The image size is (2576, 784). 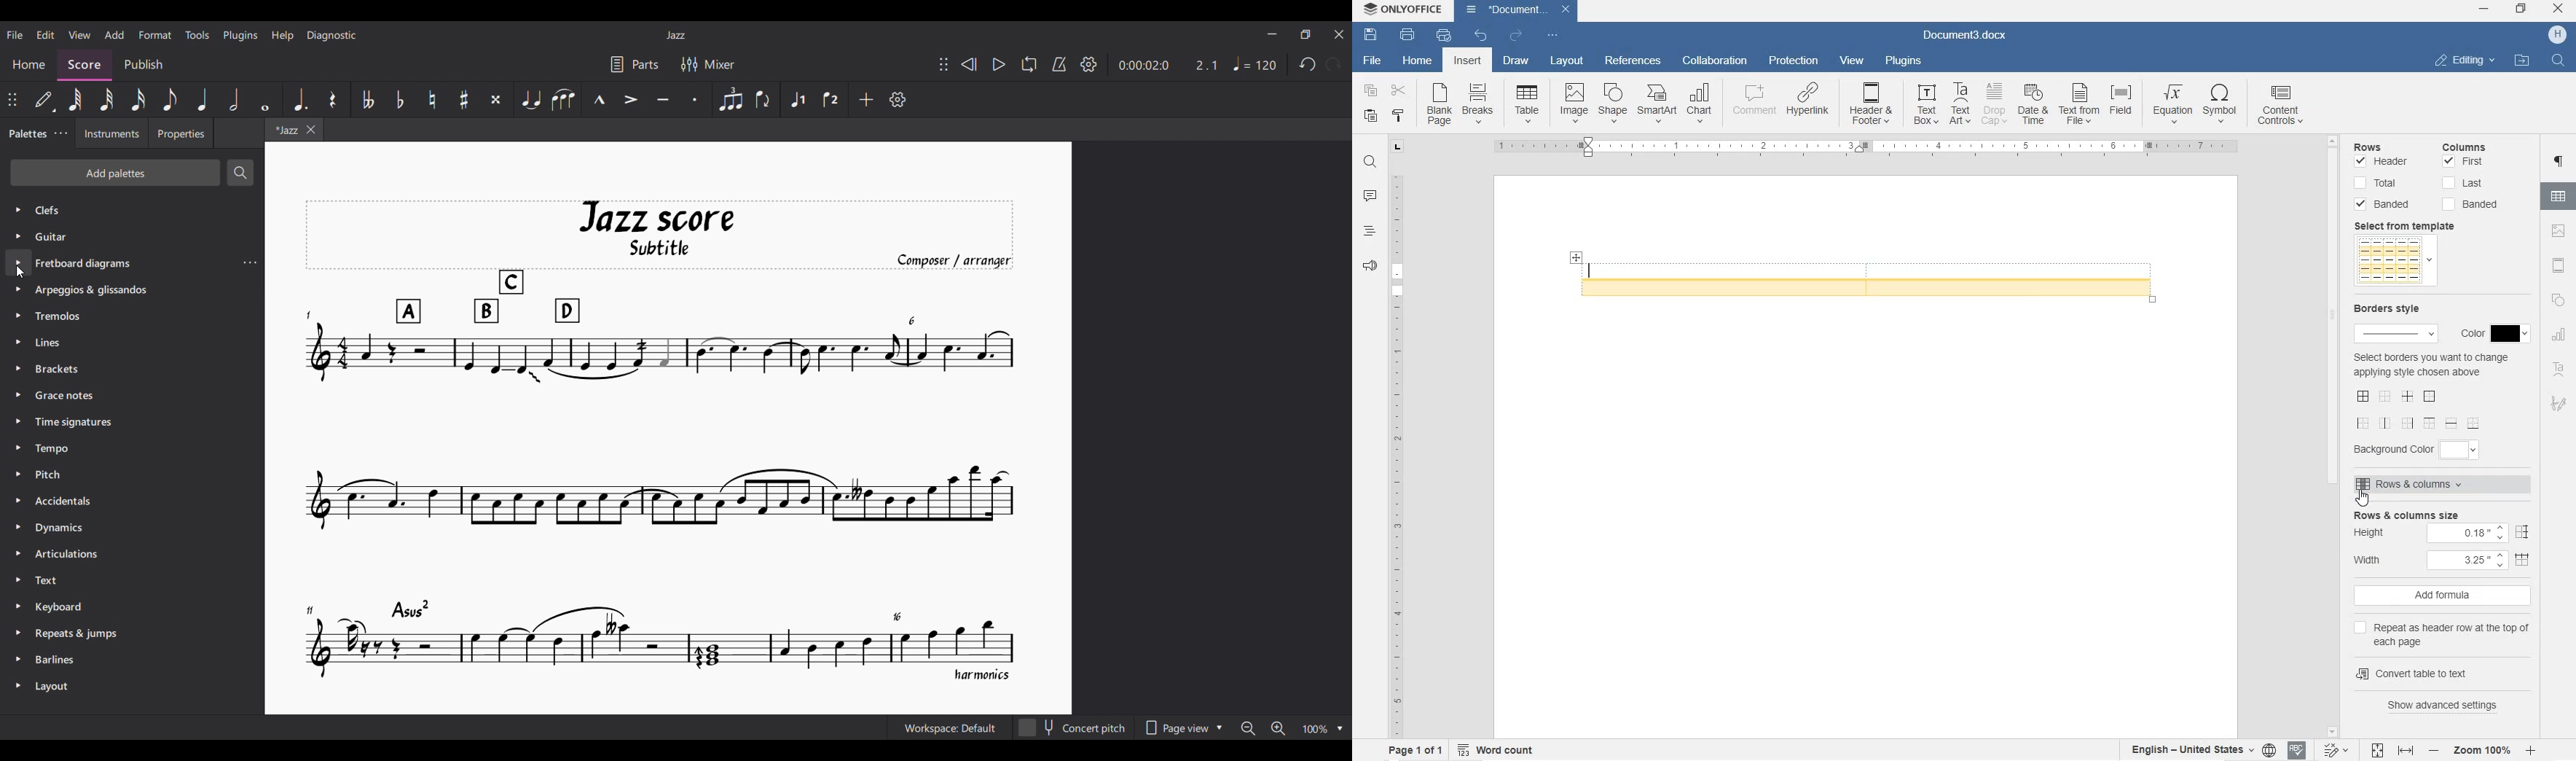 What do you see at coordinates (1369, 61) in the screenshot?
I see `FILE` at bounding box center [1369, 61].